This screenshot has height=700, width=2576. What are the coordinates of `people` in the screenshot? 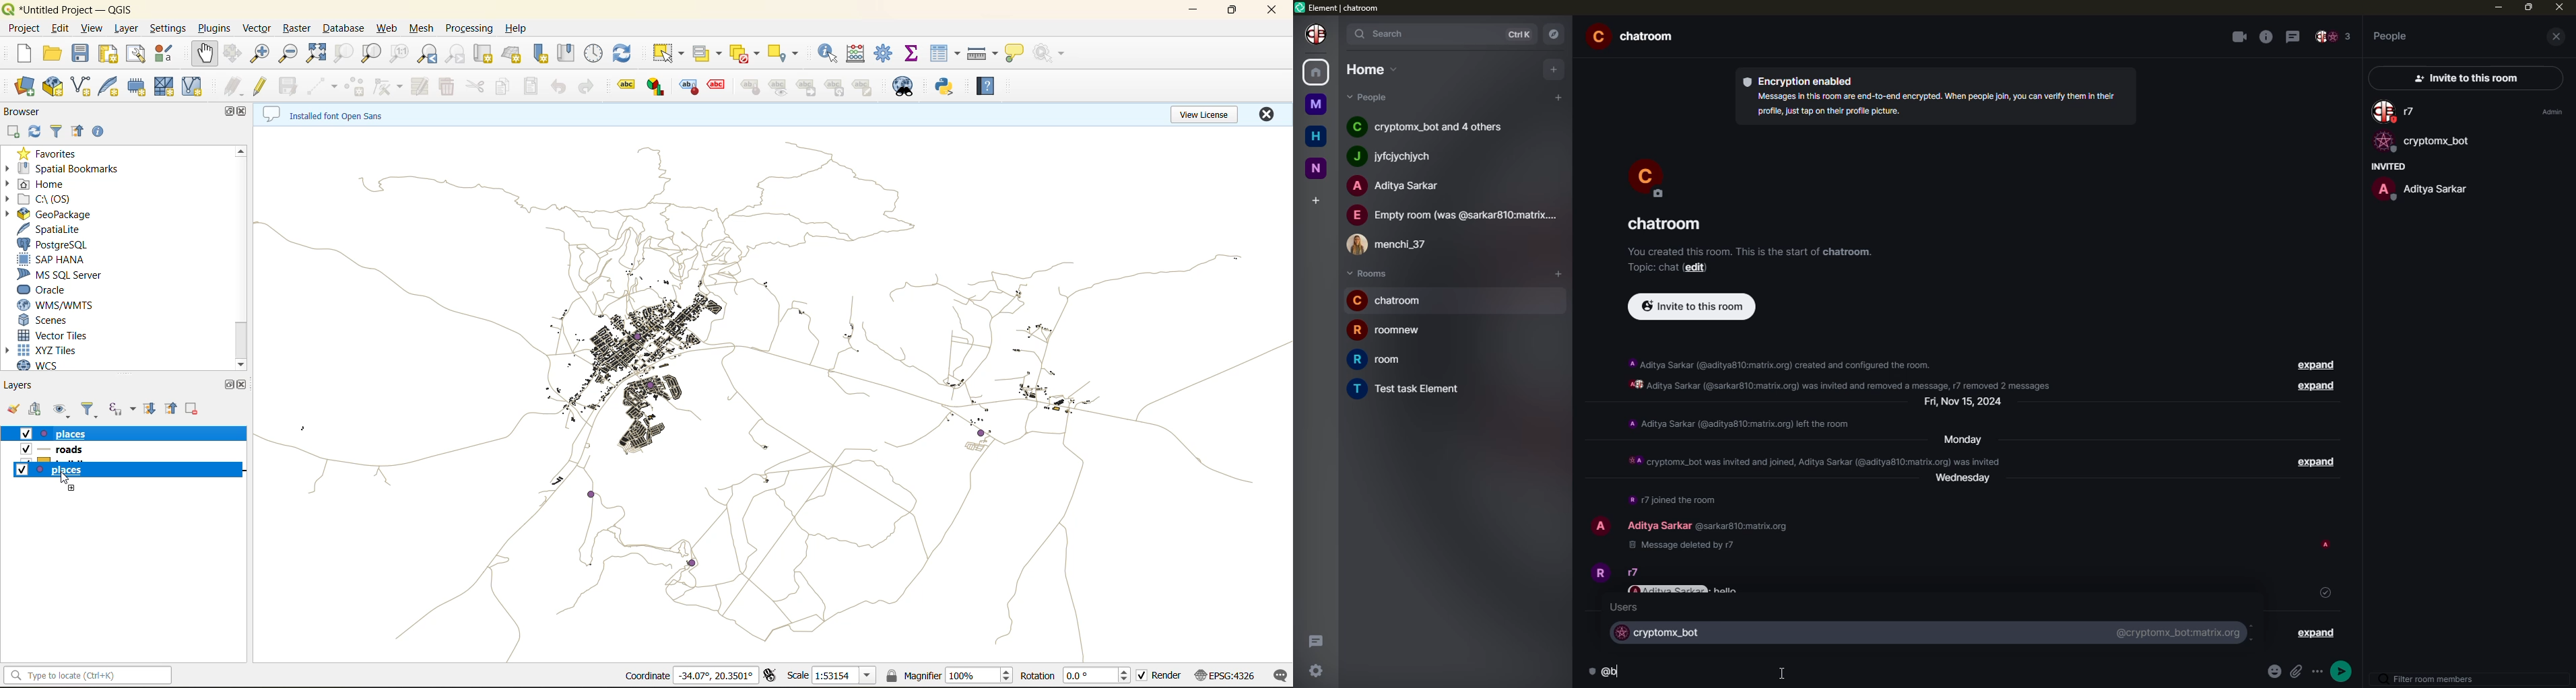 It's located at (1395, 242).